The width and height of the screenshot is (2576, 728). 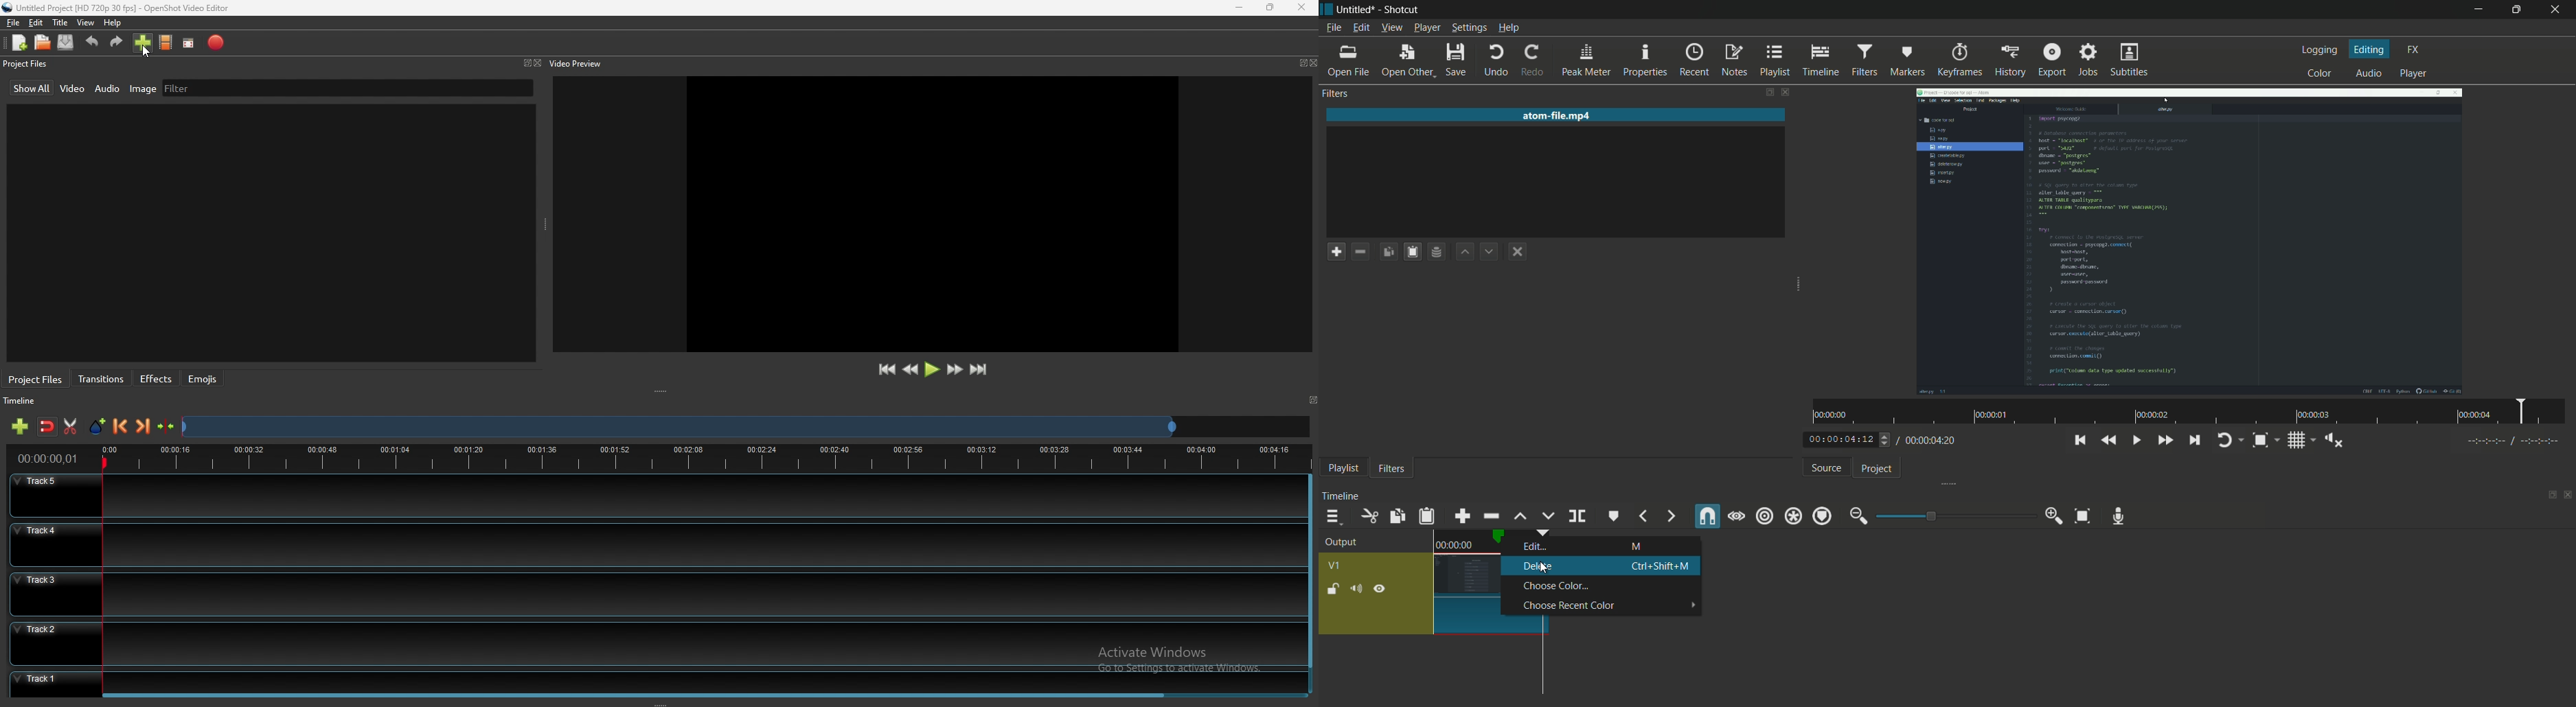 What do you see at coordinates (1671, 516) in the screenshot?
I see `next marker` at bounding box center [1671, 516].